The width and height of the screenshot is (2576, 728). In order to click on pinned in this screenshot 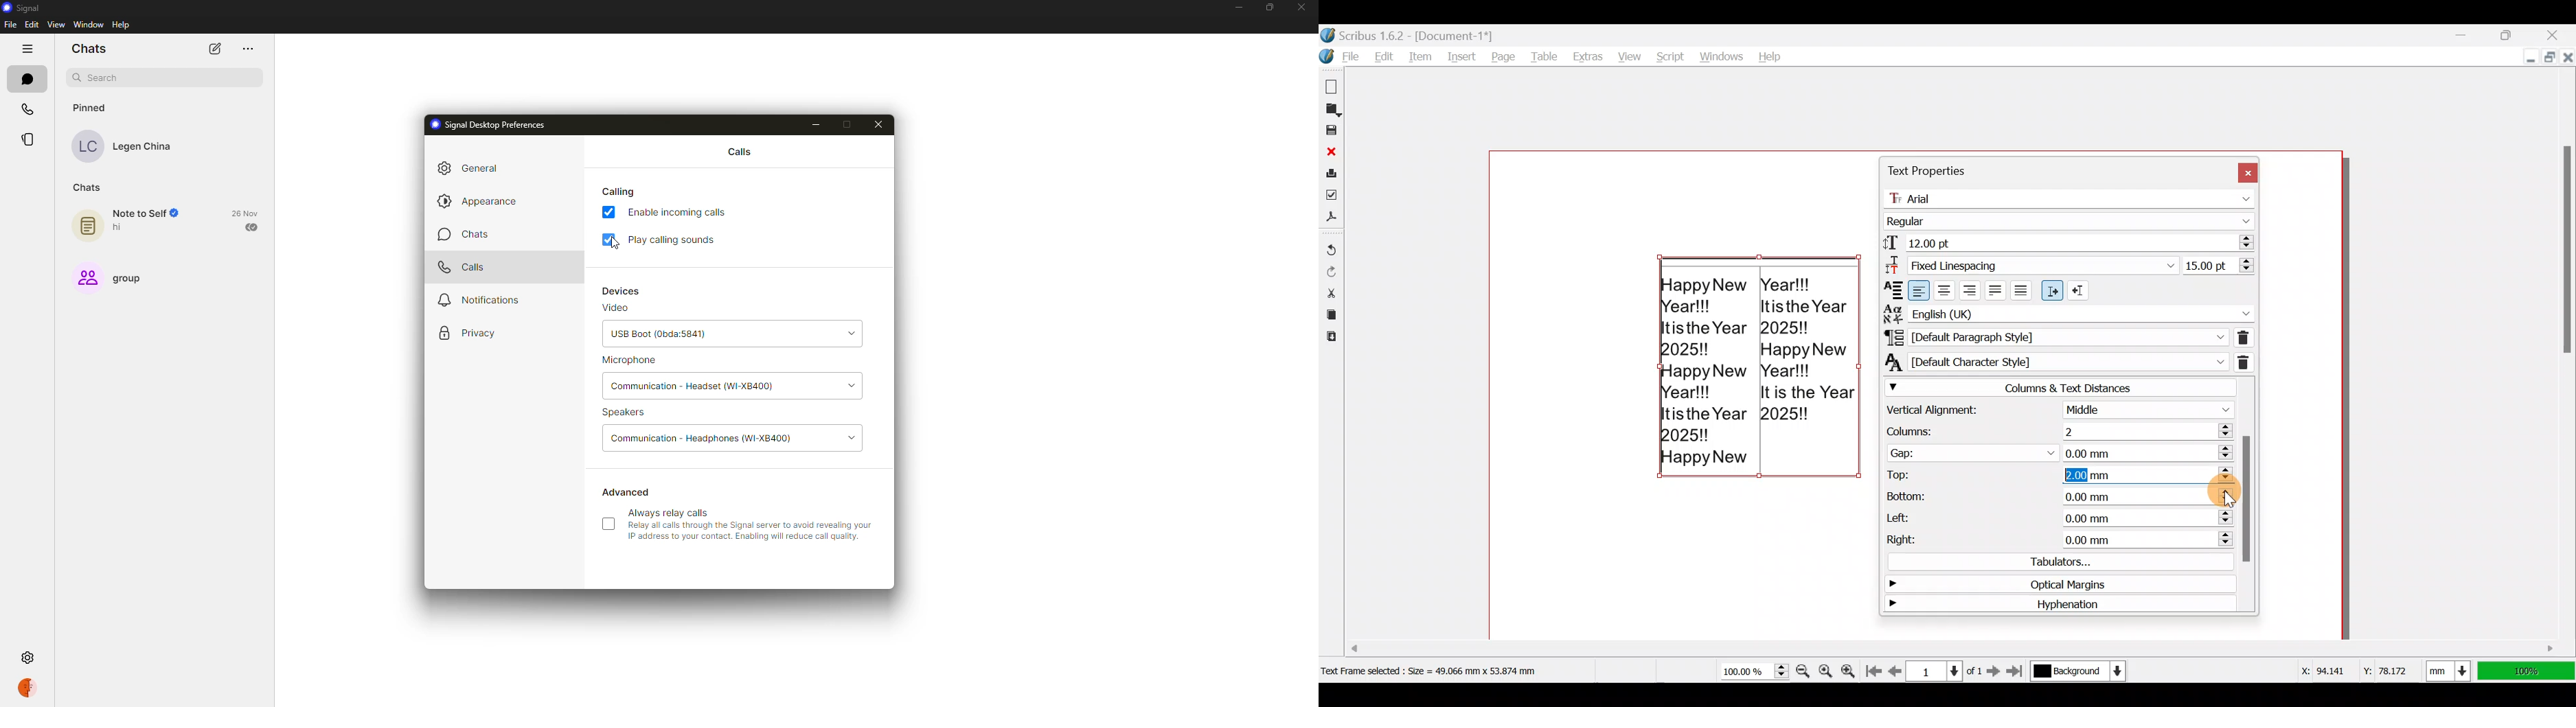, I will do `click(93, 108)`.